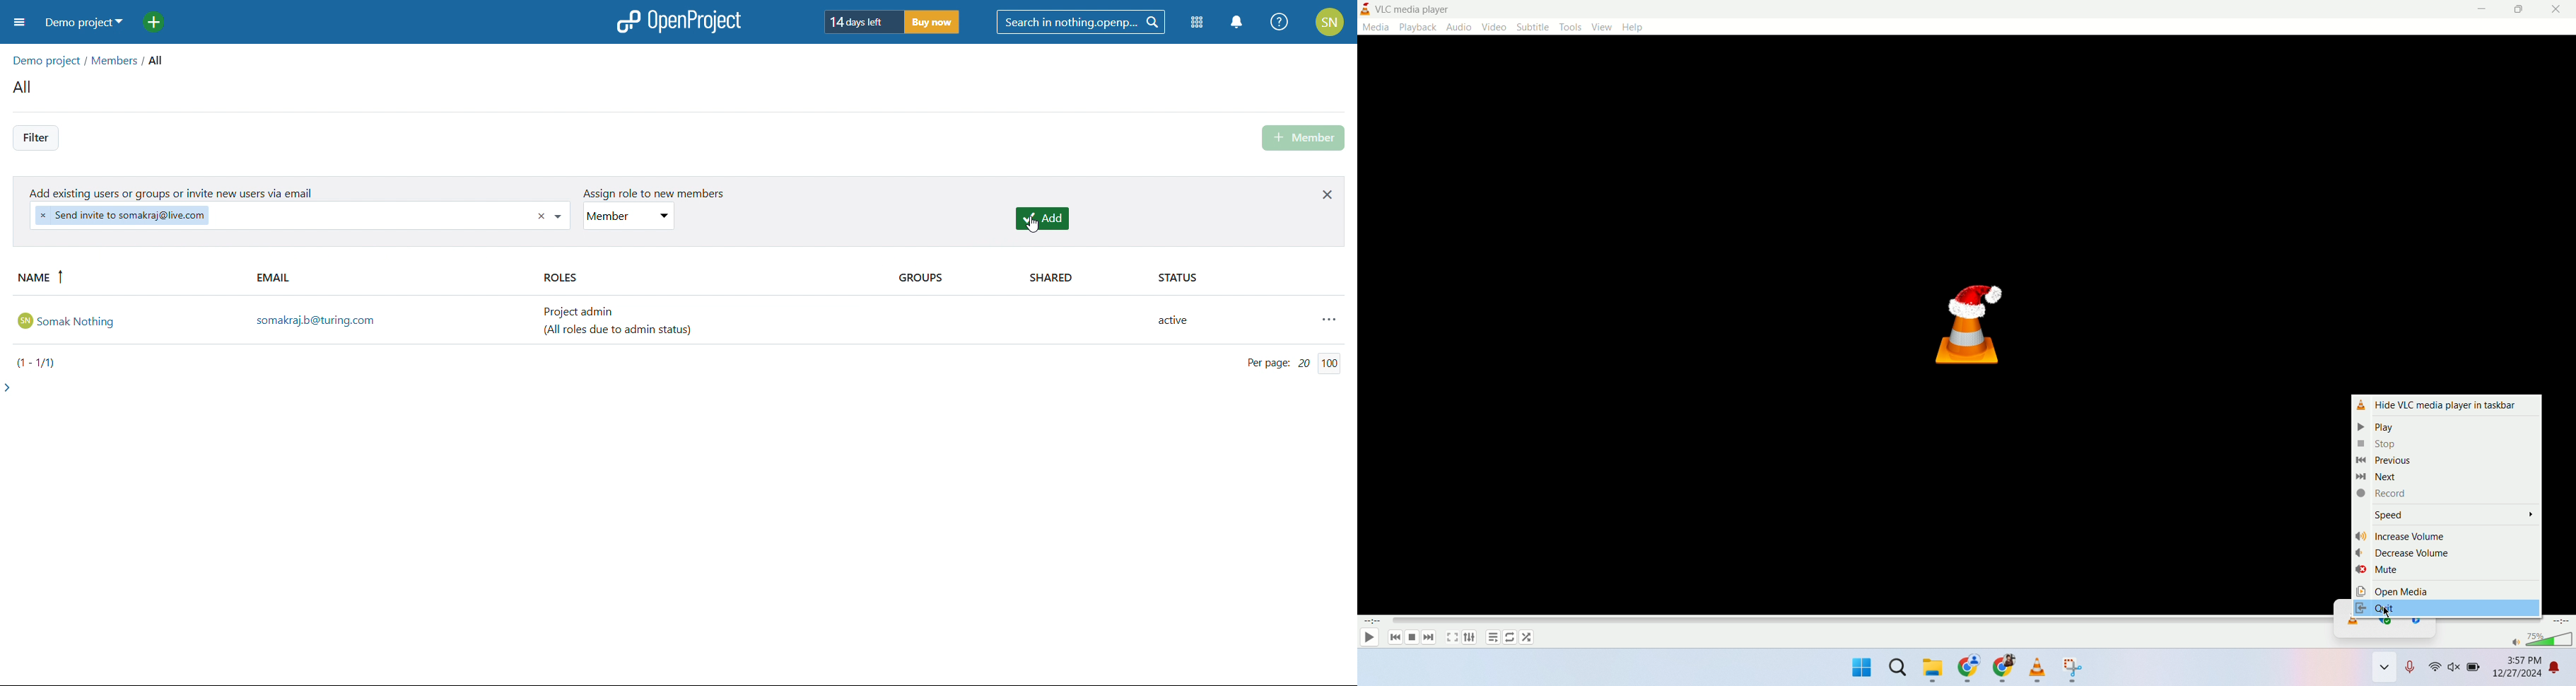 Image resolution: width=2576 pixels, height=700 pixels. Describe the element at coordinates (629, 216) in the screenshot. I see `set role` at that location.